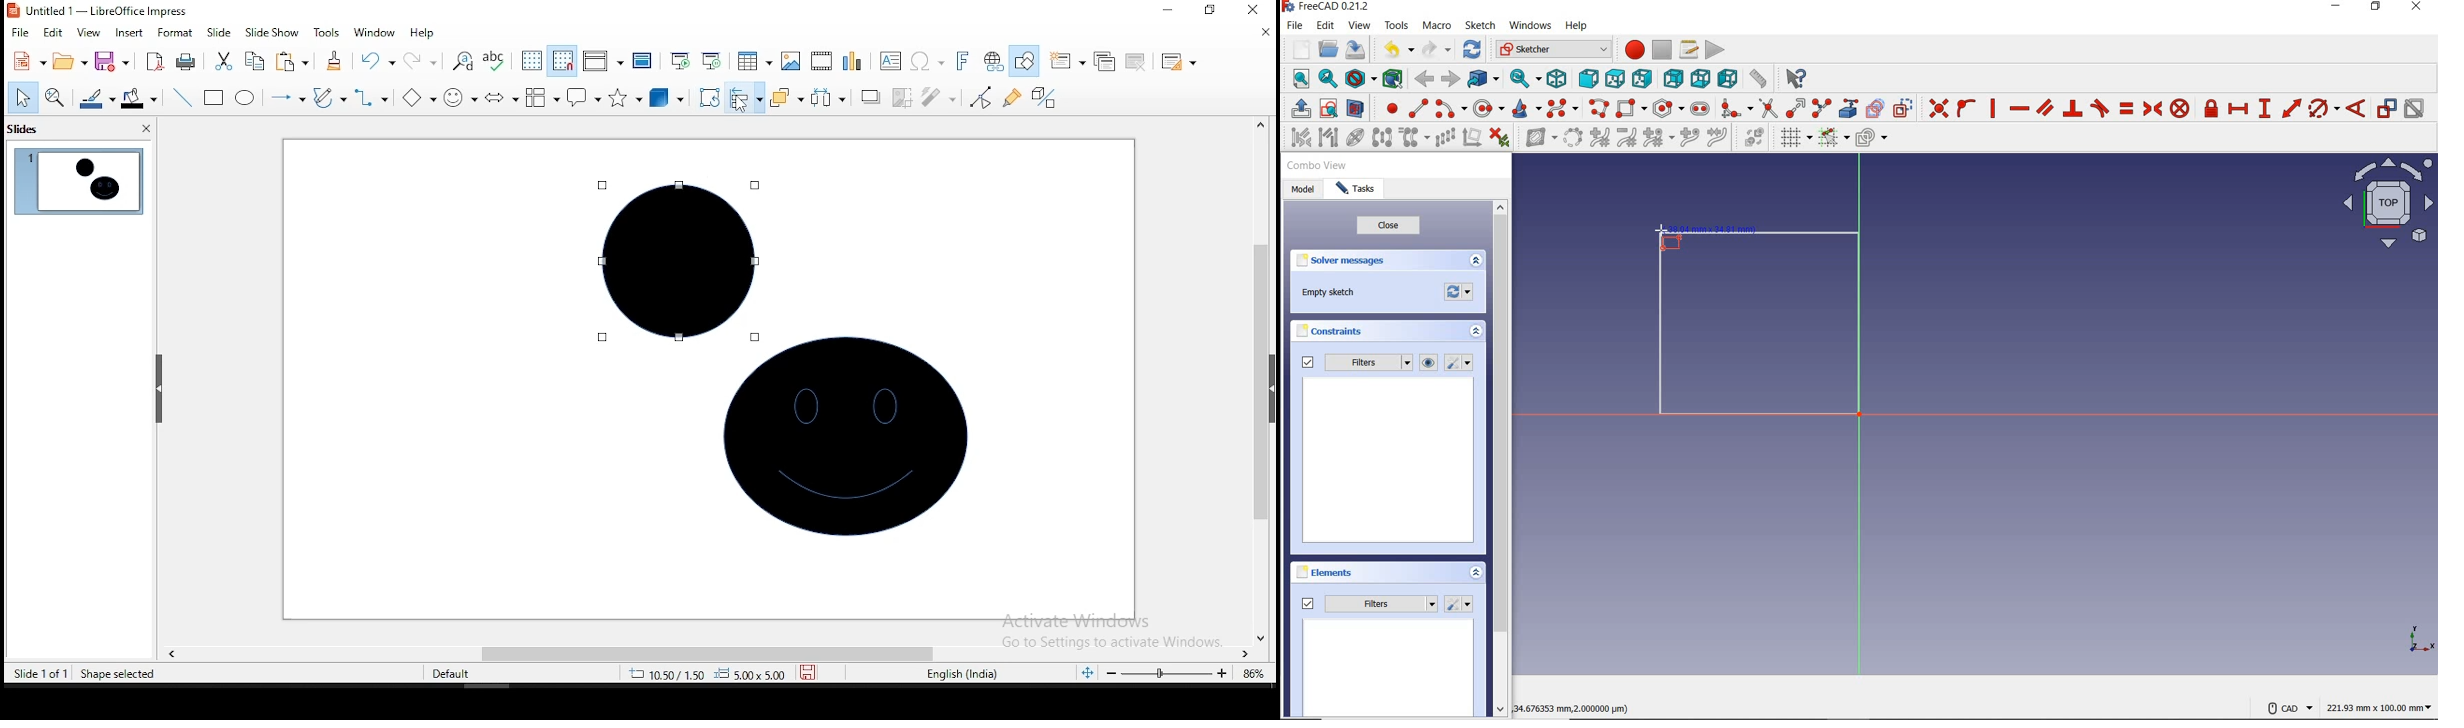 Image resolution: width=2464 pixels, height=728 pixels. What do you see at coordinates (967, 674) in the screenshot?
I see `english (india)` at bounding box center [967, 674].